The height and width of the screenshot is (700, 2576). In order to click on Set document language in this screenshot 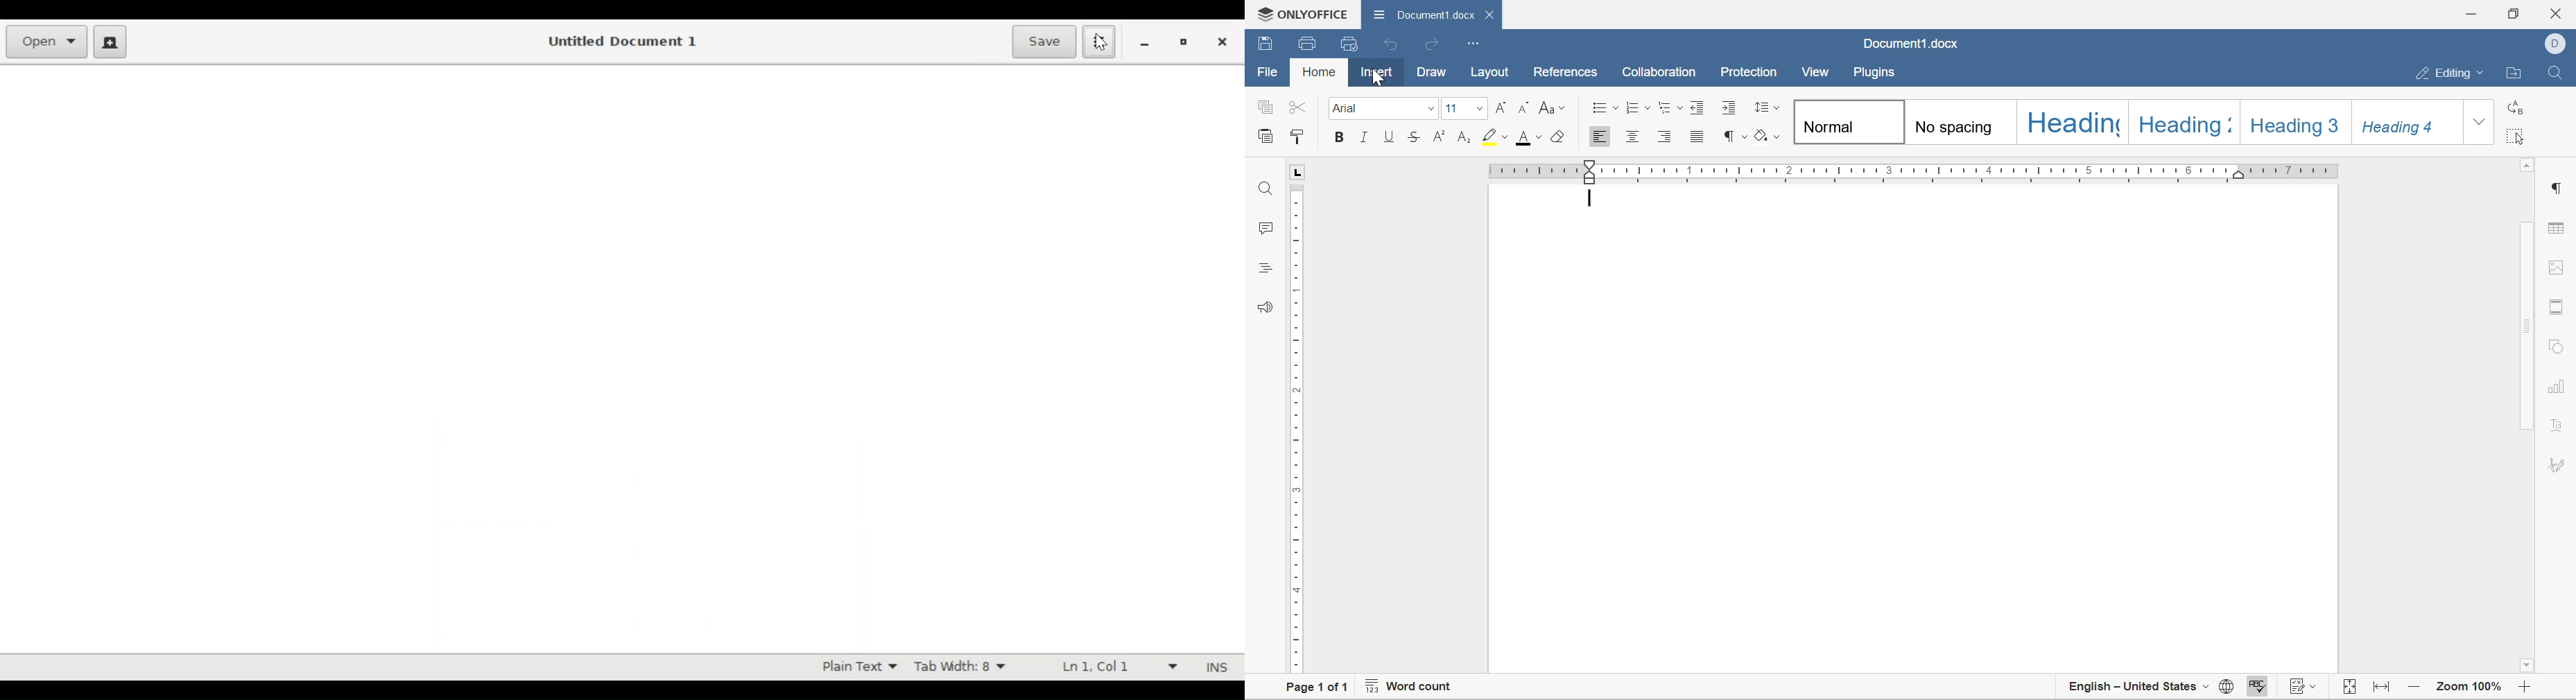, I will do `click(2226, 688)`.